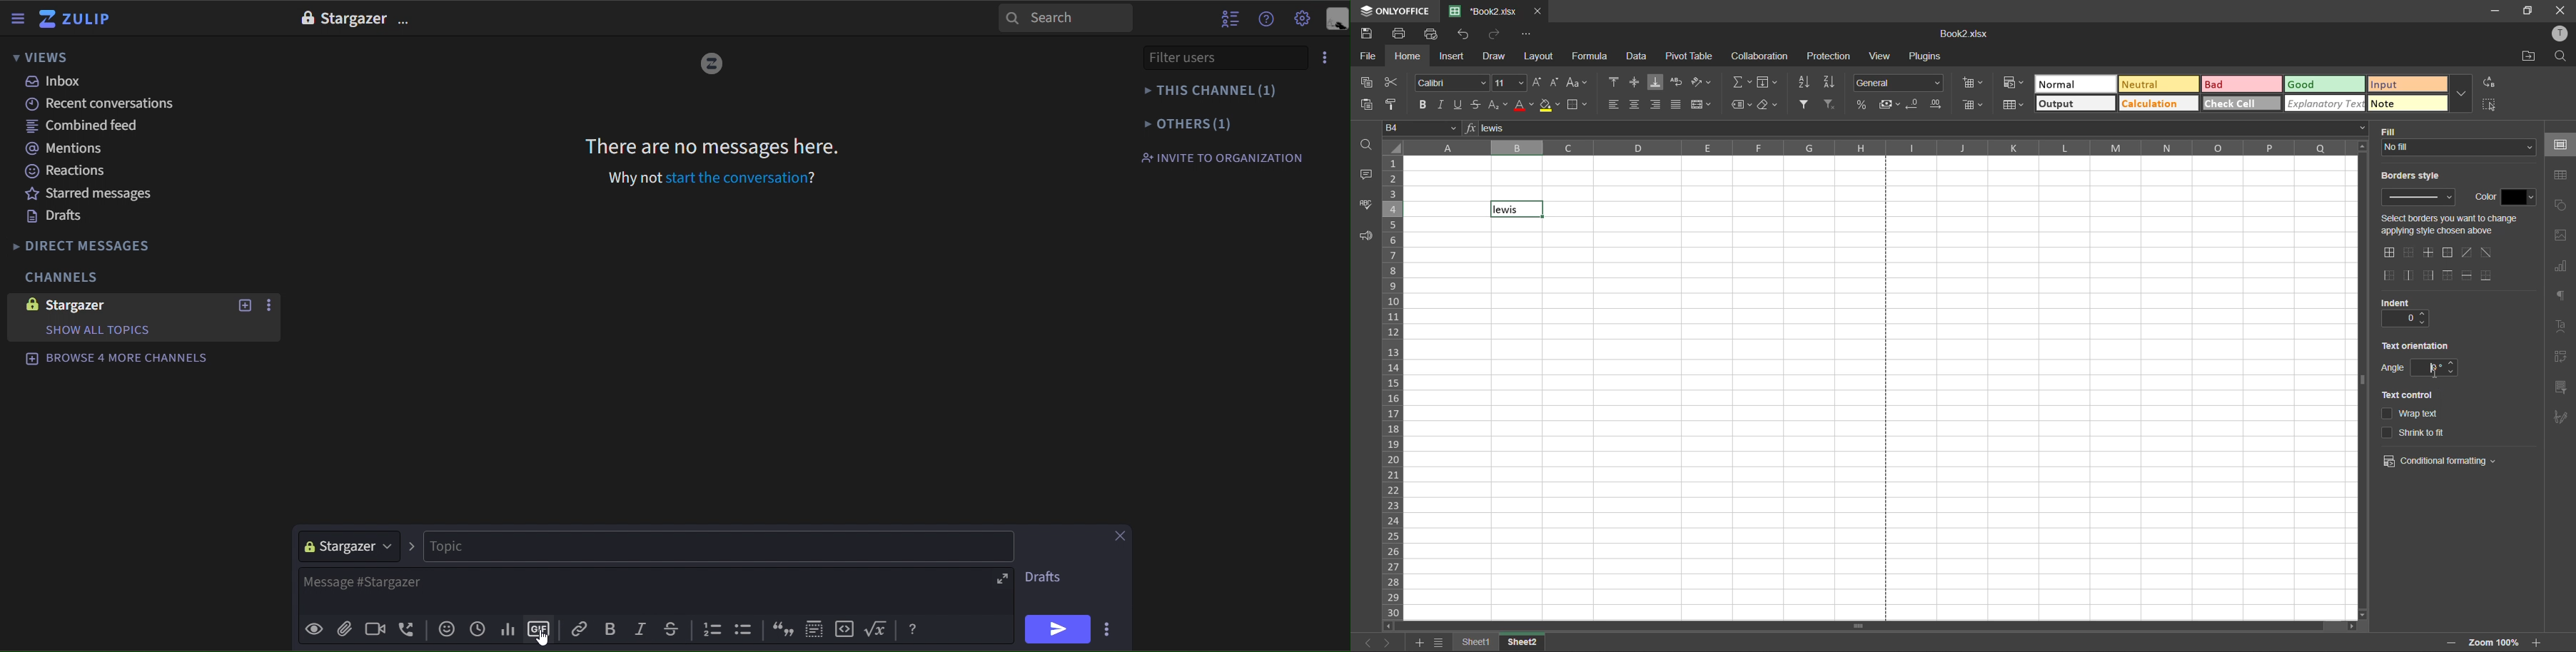  What do you see at coordinates (1616, 84) in the screenshot?
I see `align top` at bounding box center [1616, 84].